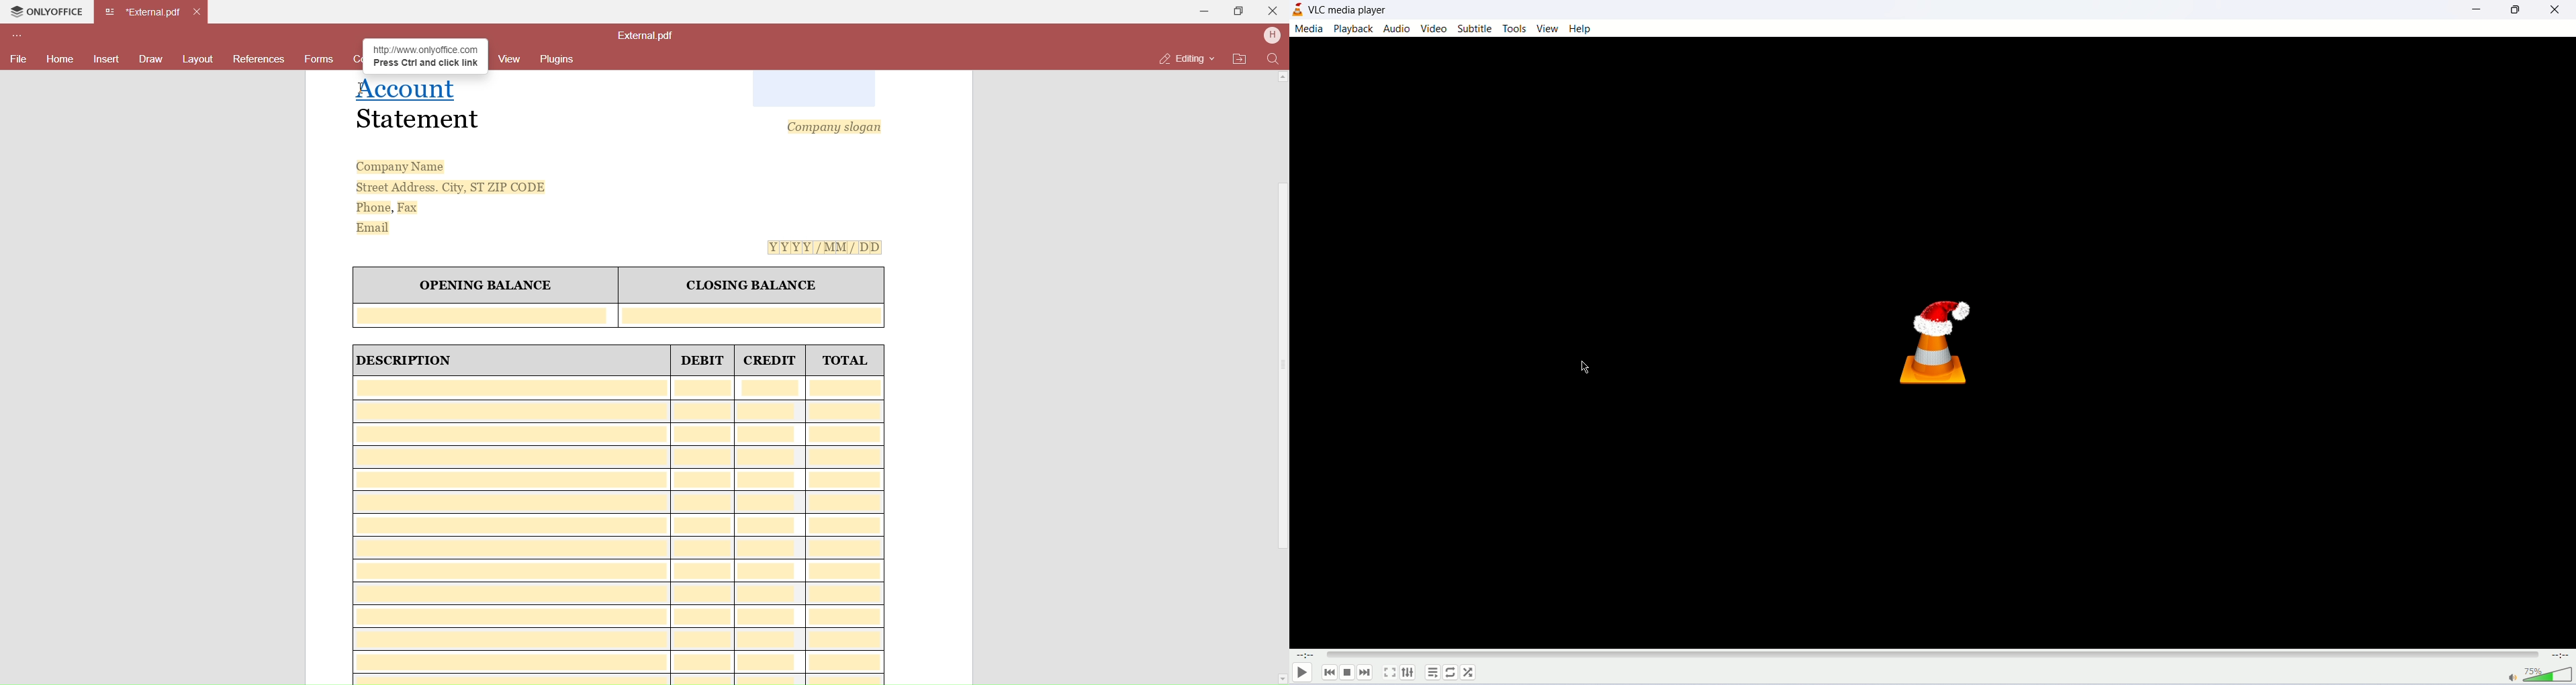 Image resolution: width=2576 pixels, height=700 pixels. I want to click on Company Name, so click(401, 167).